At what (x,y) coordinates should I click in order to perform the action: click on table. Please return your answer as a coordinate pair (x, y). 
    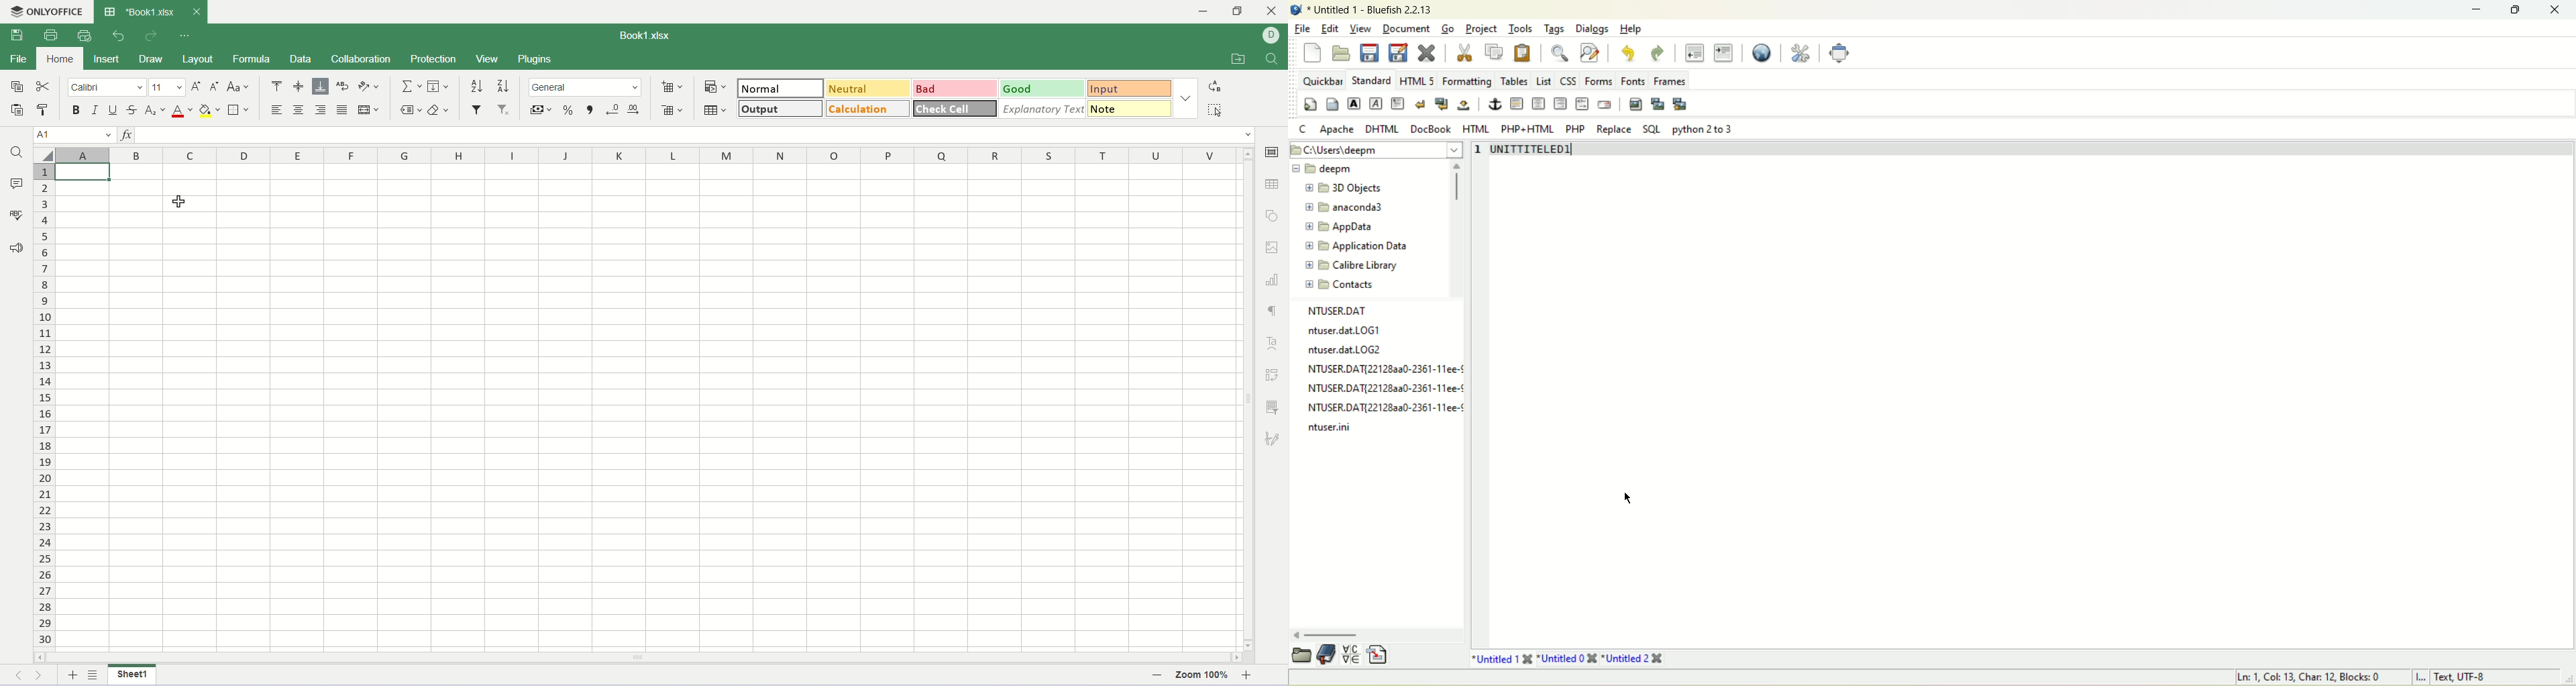
    Looking at the image, I should click on (715, 109).